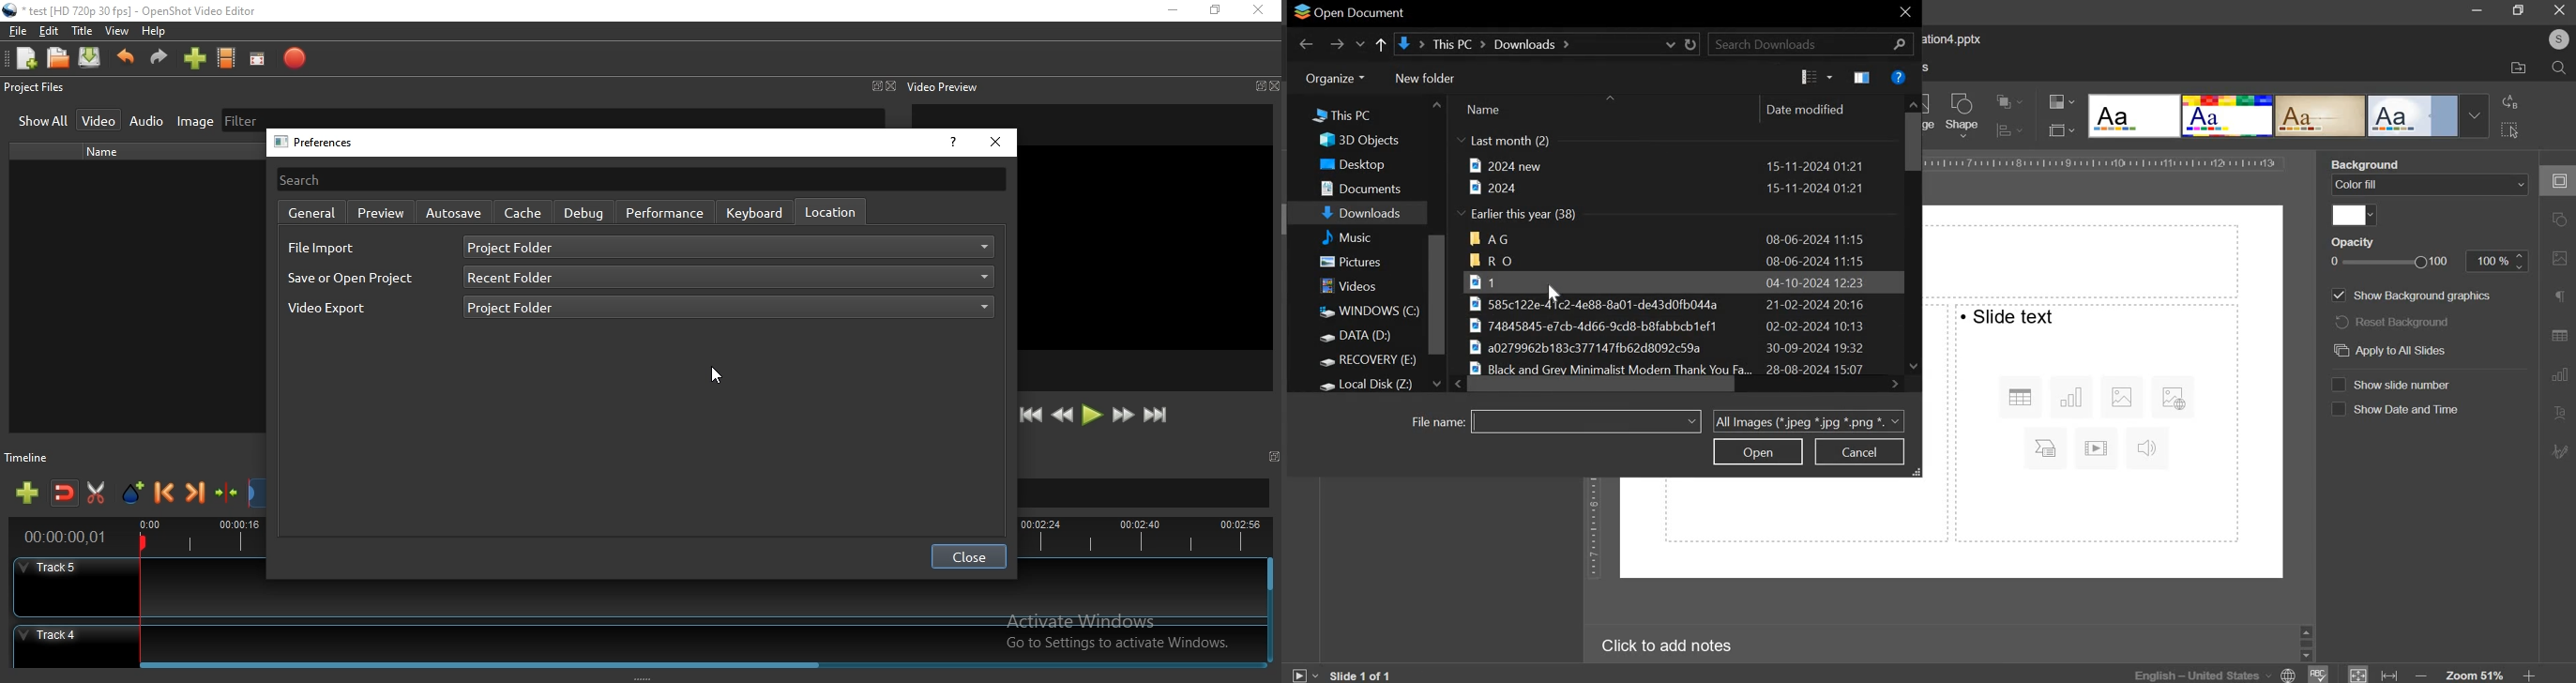 The image size is (2576, 700). Describe the element at coordinates (2009, 316) in the screenshot. I see `text` at that location.